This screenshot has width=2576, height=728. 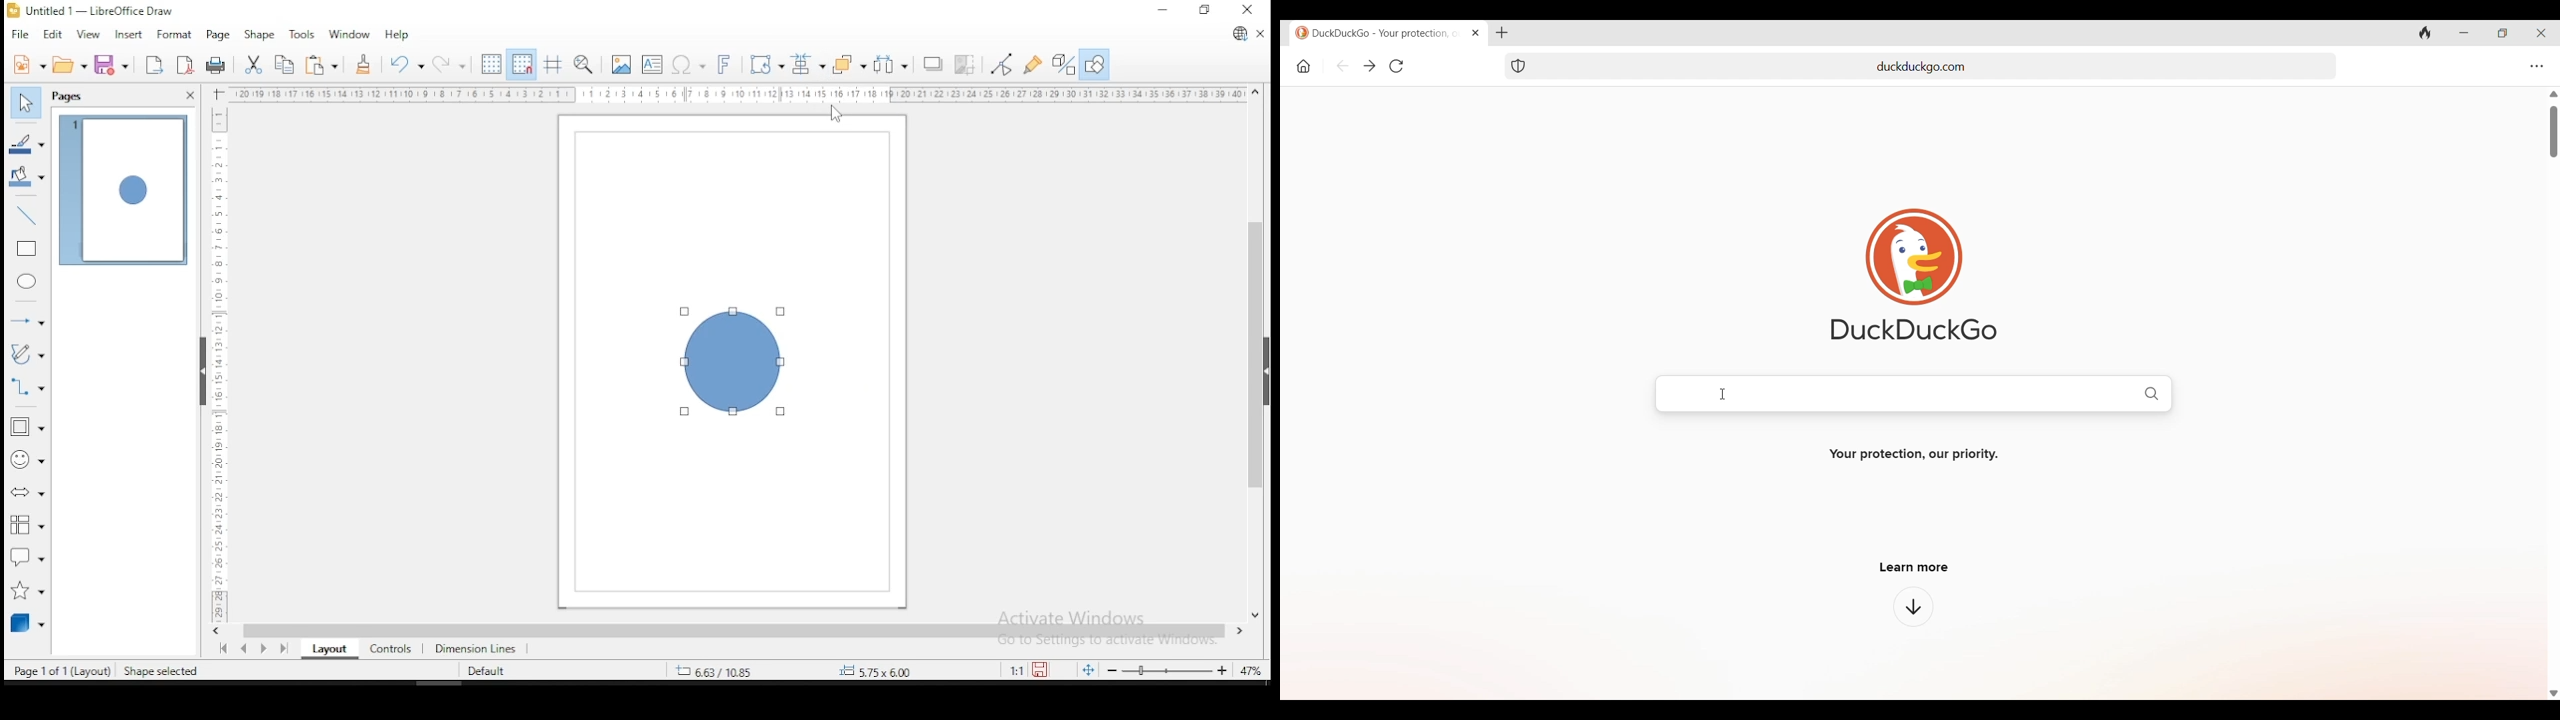 What do you see at coordinates (2553, 133) in the screenshot?
I see `Vertical slide bar` at bounding box center [2553, 133].